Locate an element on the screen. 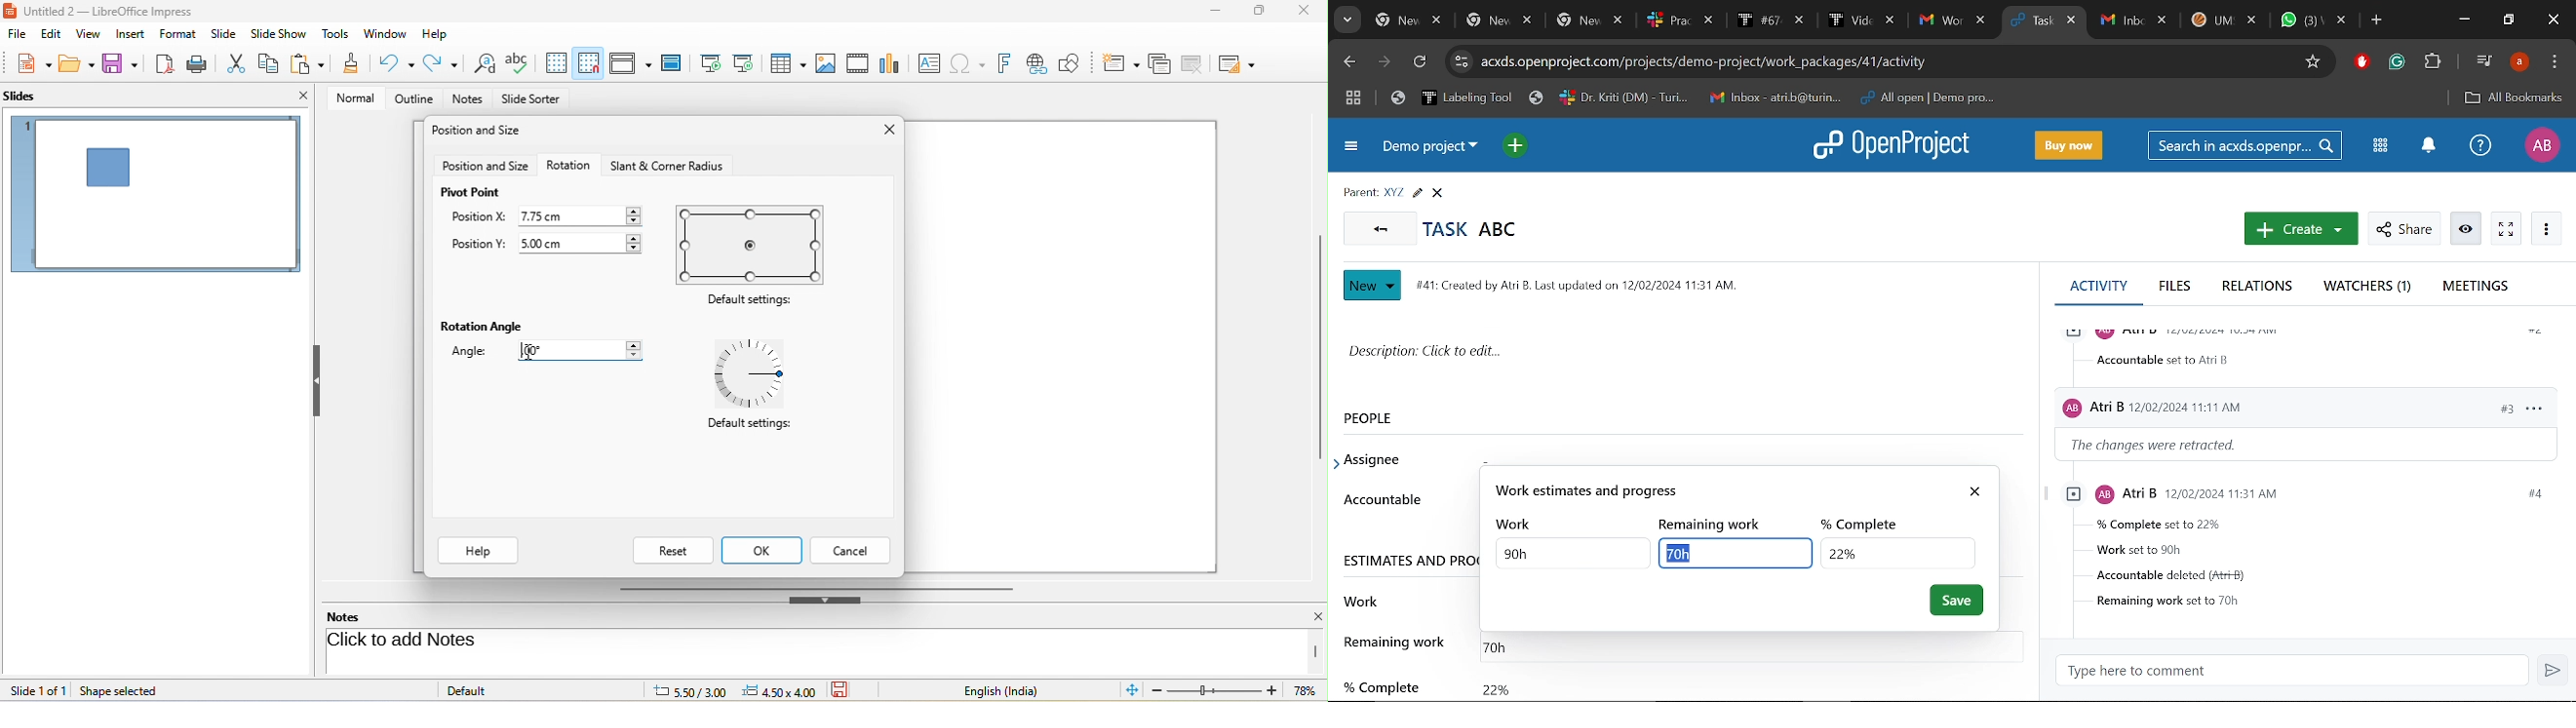  new slide is located at coordinates (1121, 61).